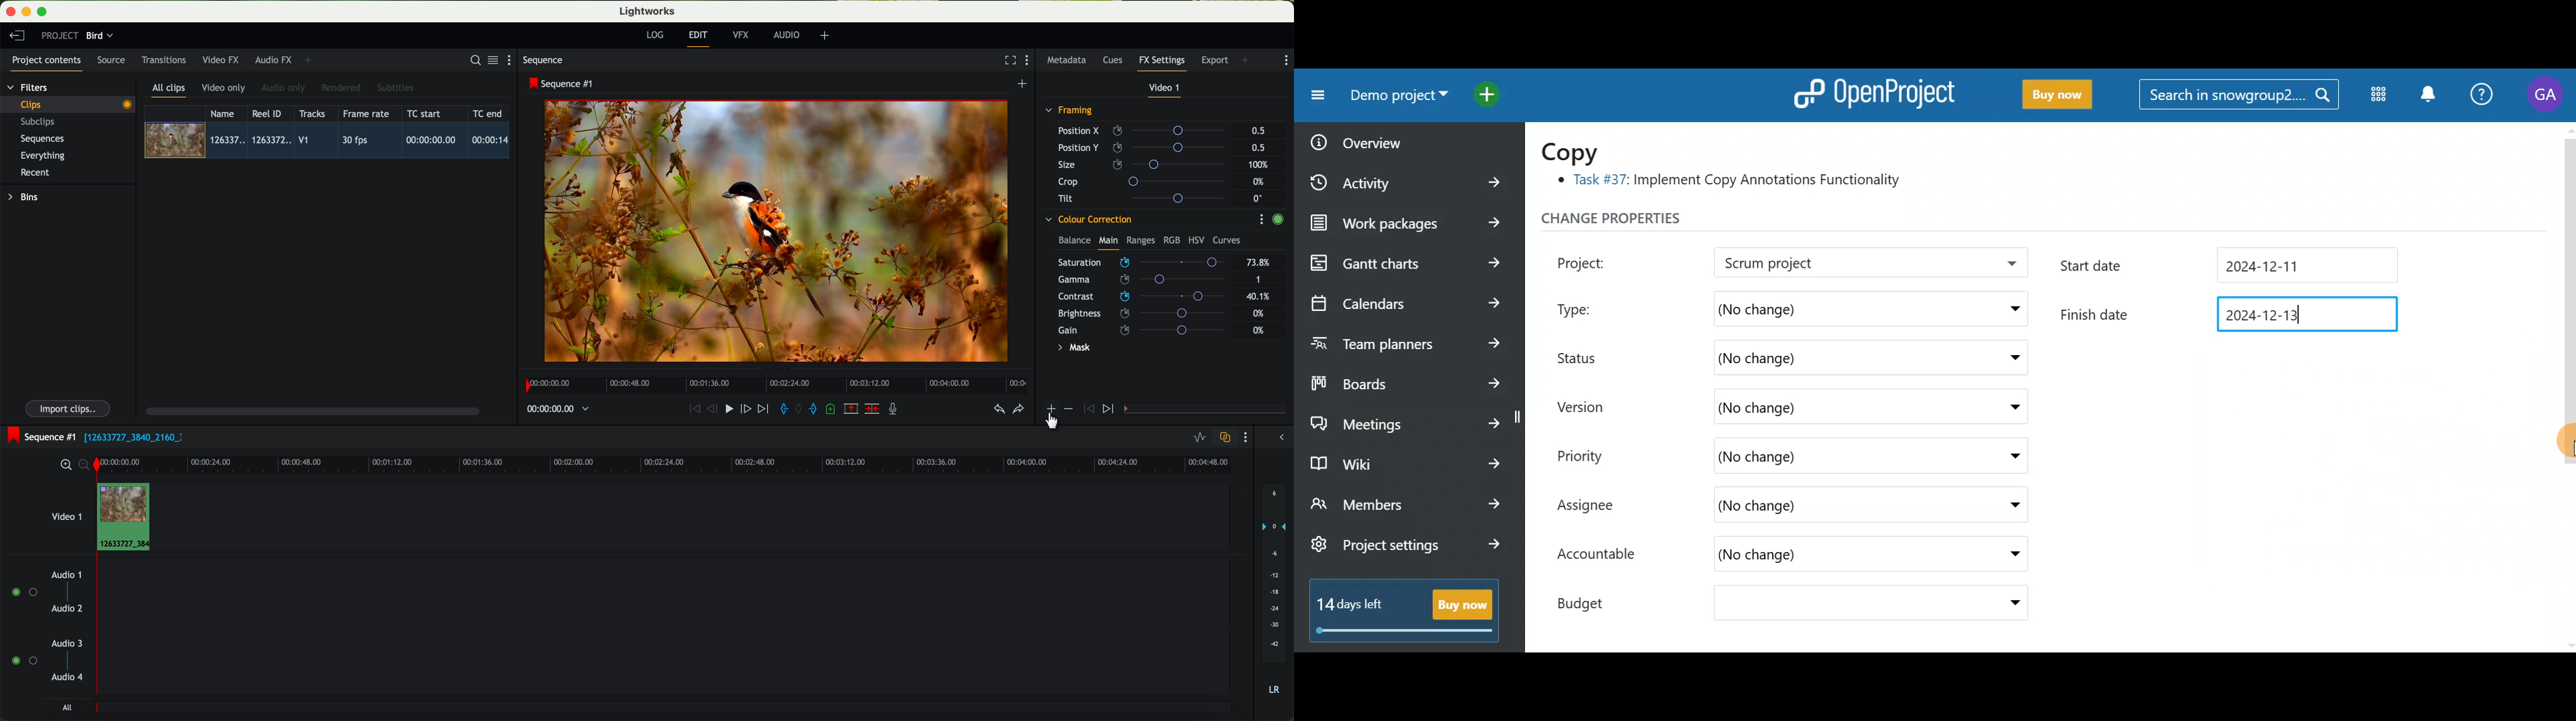  What do you see at coordinates (44, 12) in the screenshot?
I see `maximize program` at bounding box center [44, 12].